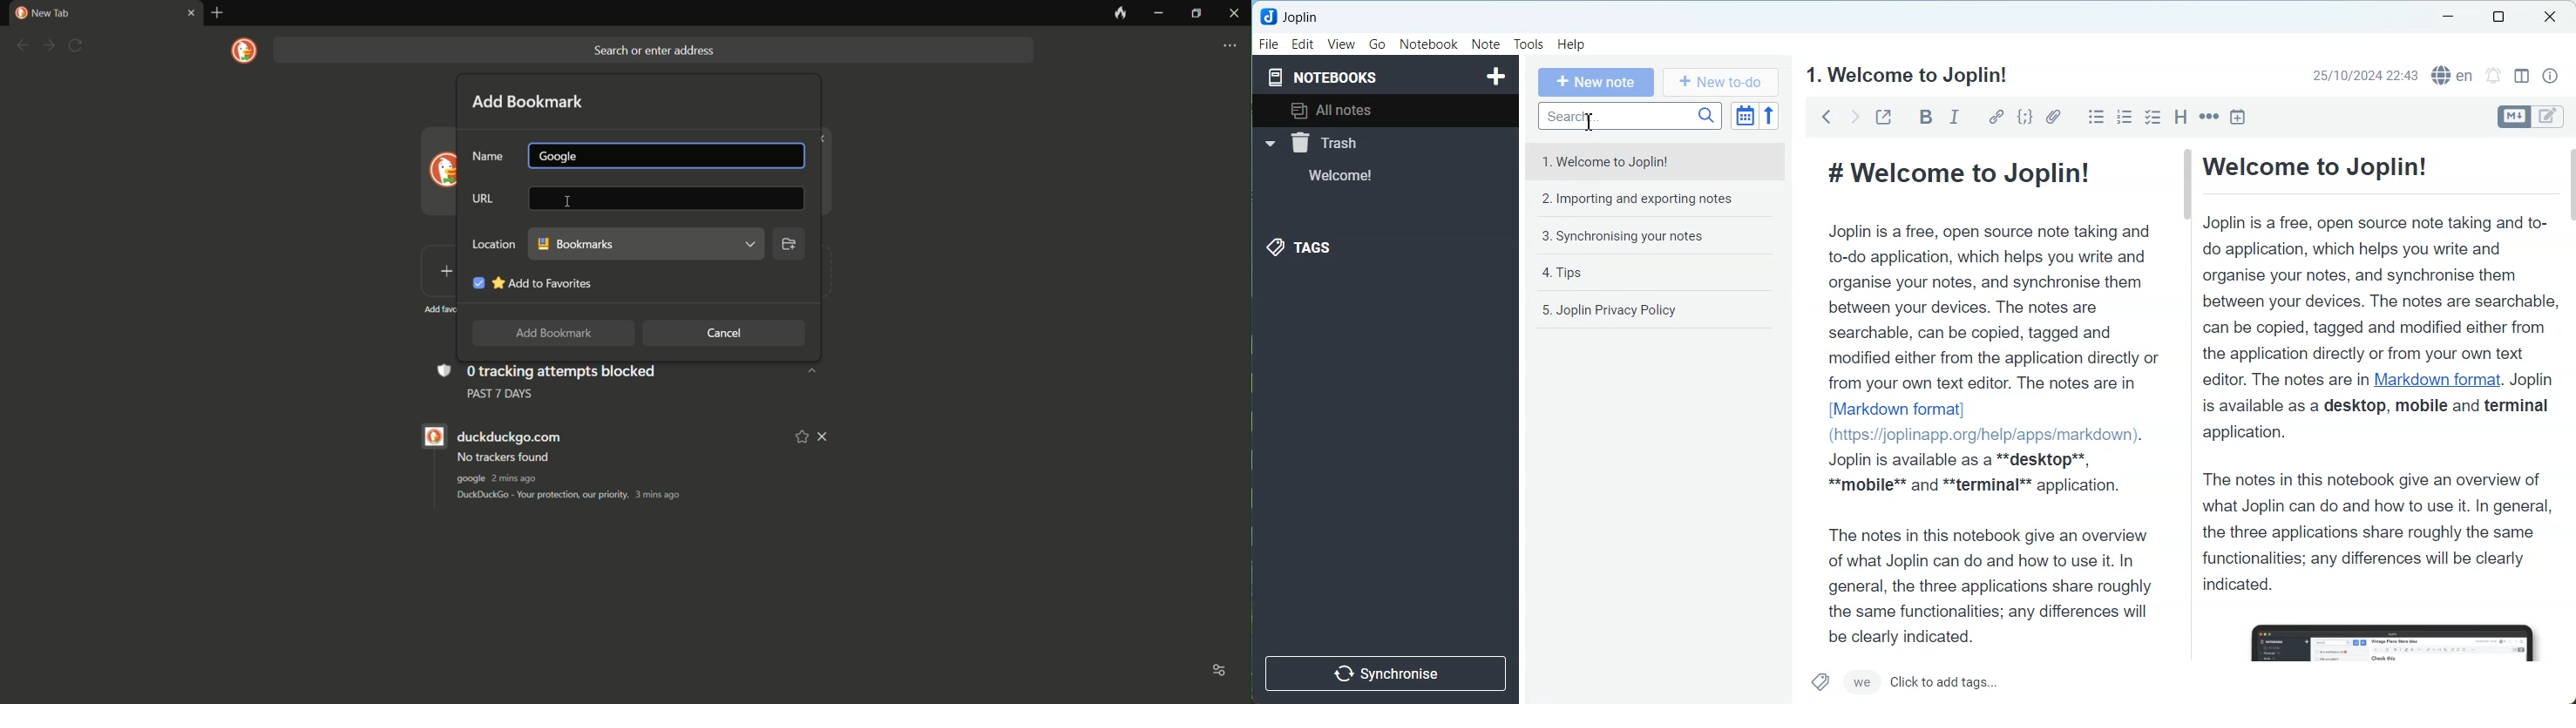  I want to click on Vertical ScrollBar, so click(2186, 325).